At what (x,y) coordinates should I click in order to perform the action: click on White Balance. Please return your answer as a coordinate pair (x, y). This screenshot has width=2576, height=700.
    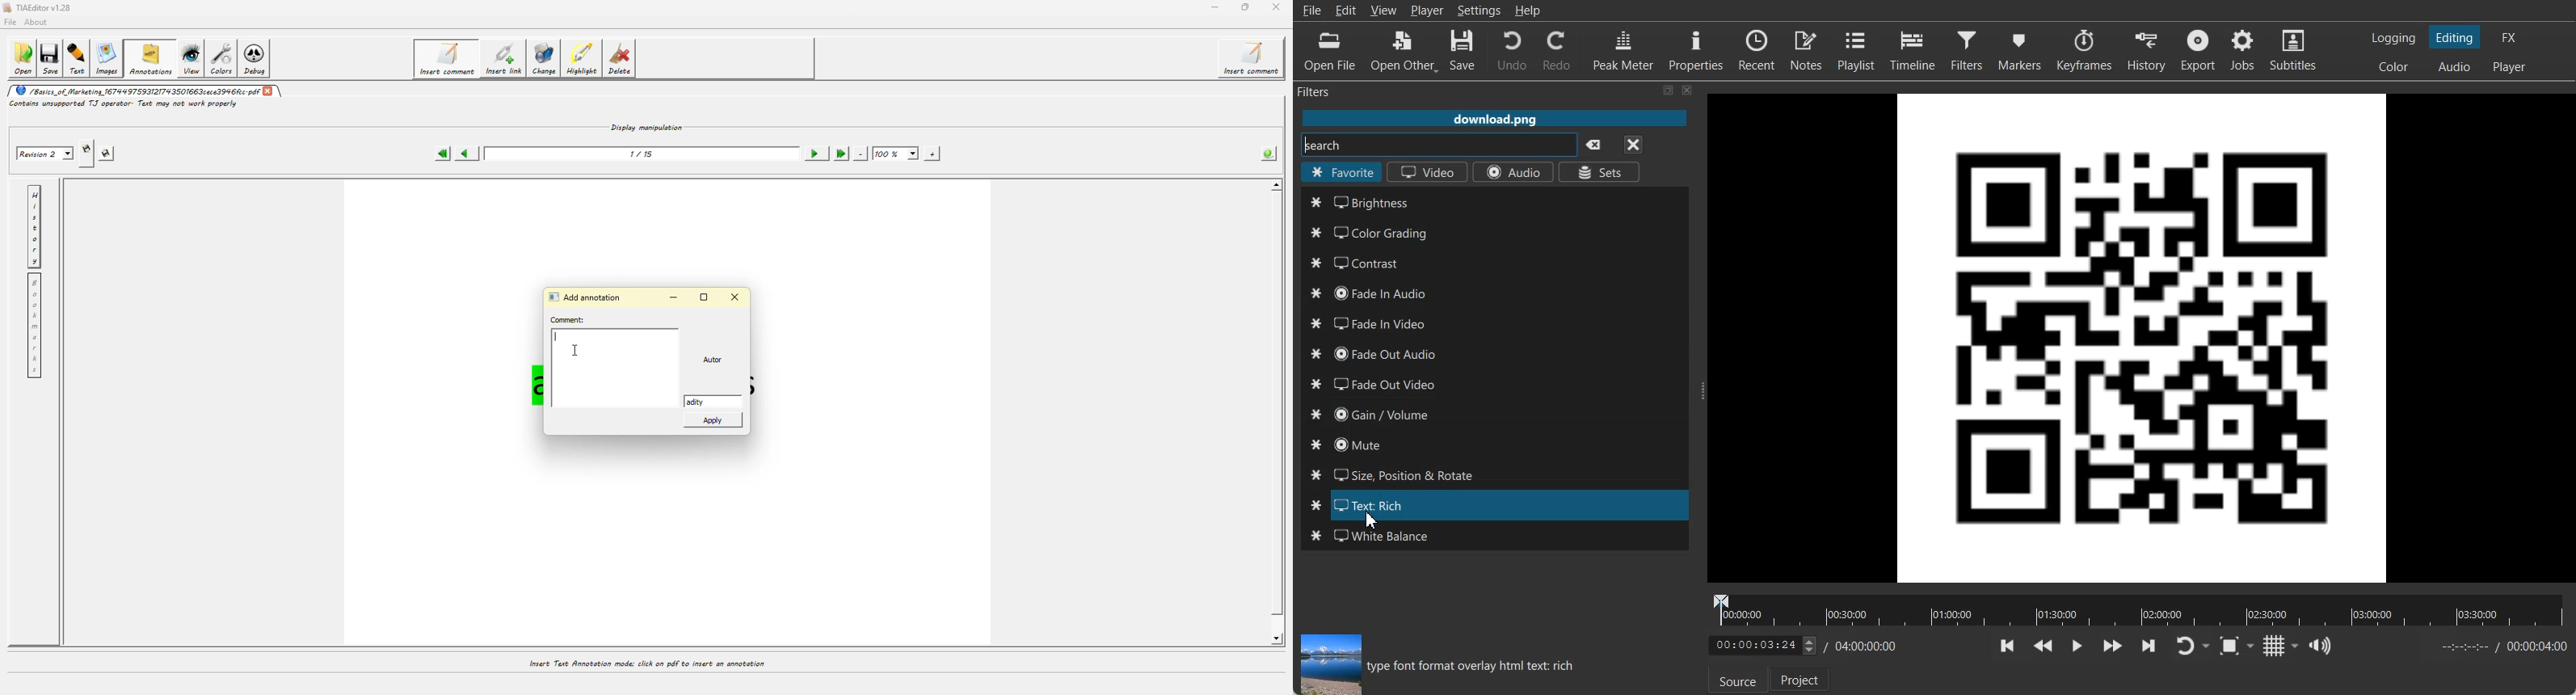
    Looking at the image, I should click on (1493, 537).